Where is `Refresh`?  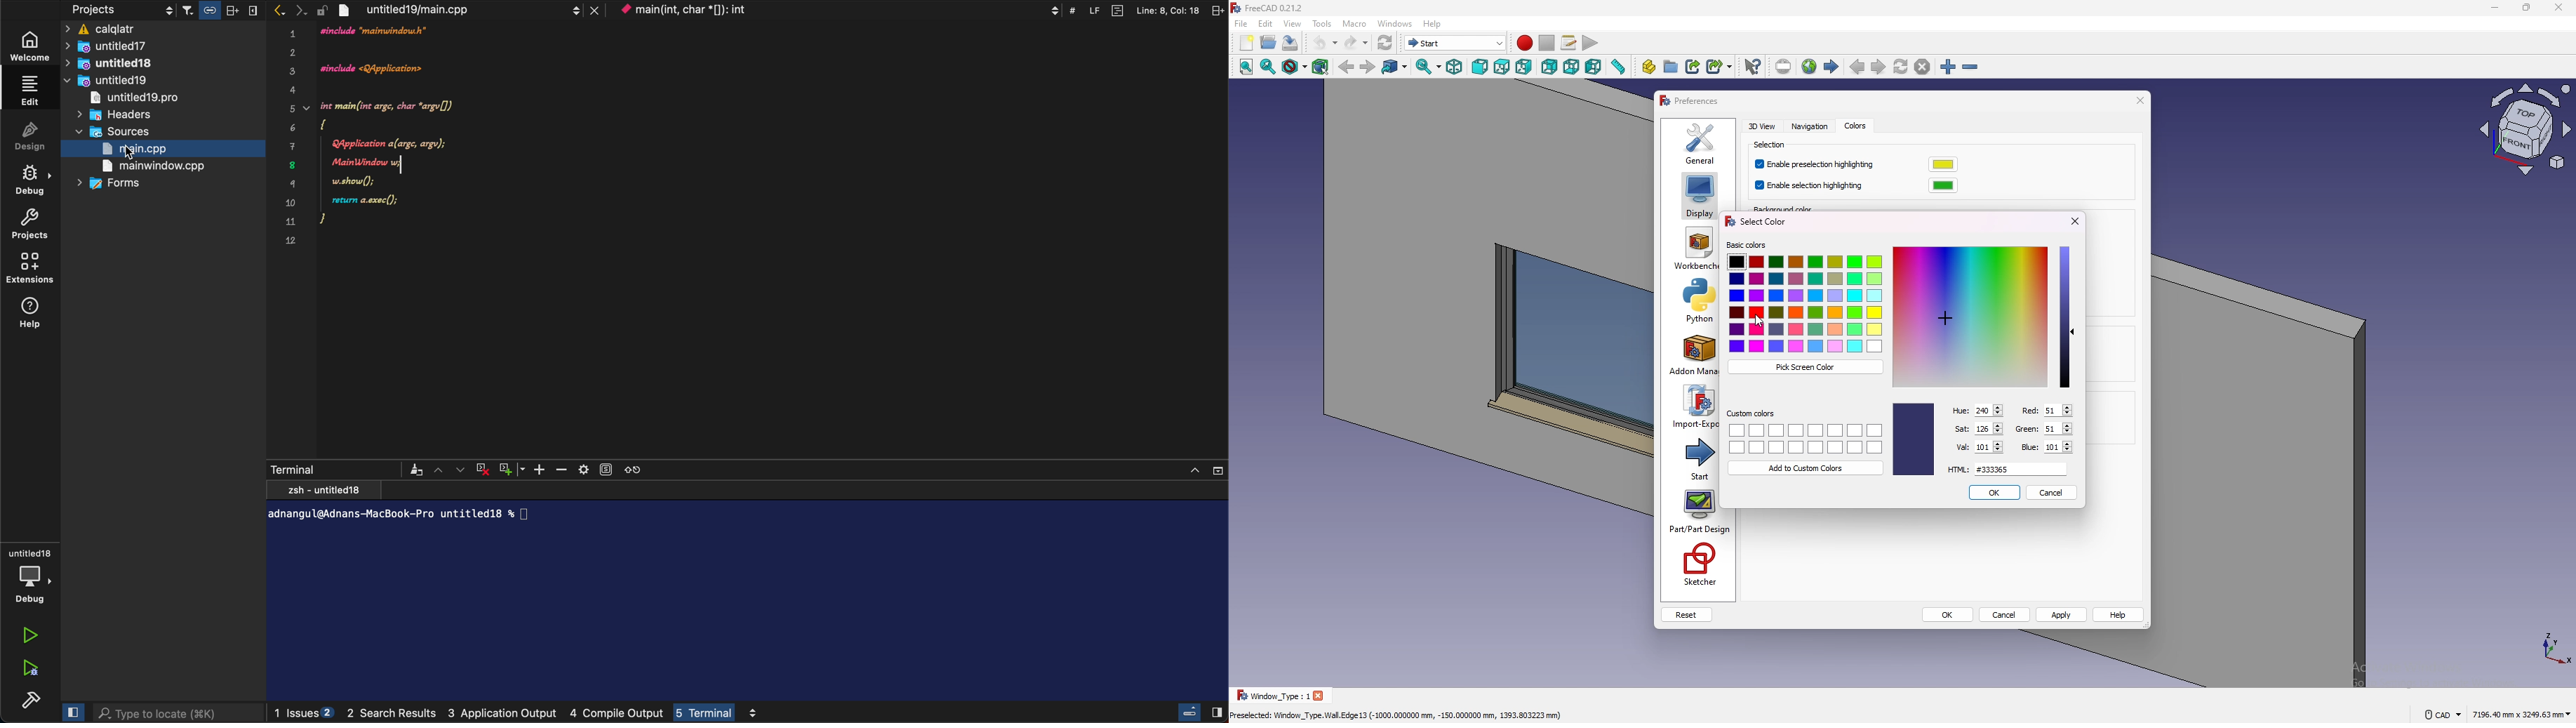 Refresh is located at coordinates (633, 468).